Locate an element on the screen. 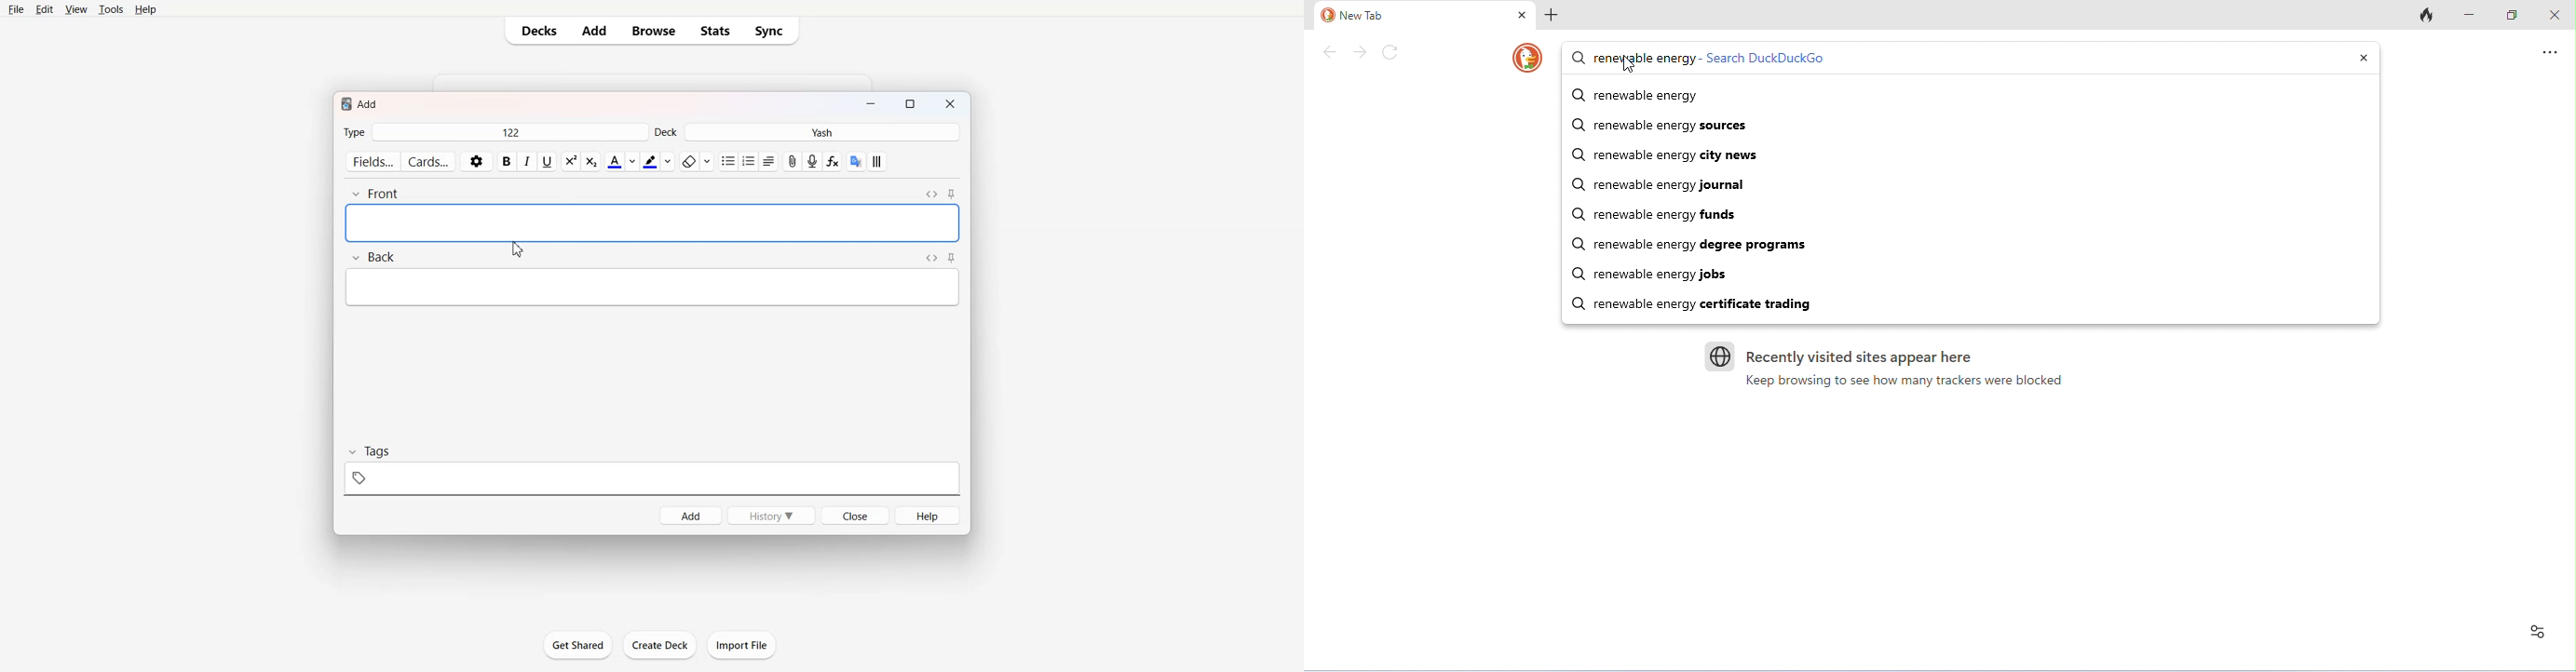  search icon is located at coordinates (1575, 154).